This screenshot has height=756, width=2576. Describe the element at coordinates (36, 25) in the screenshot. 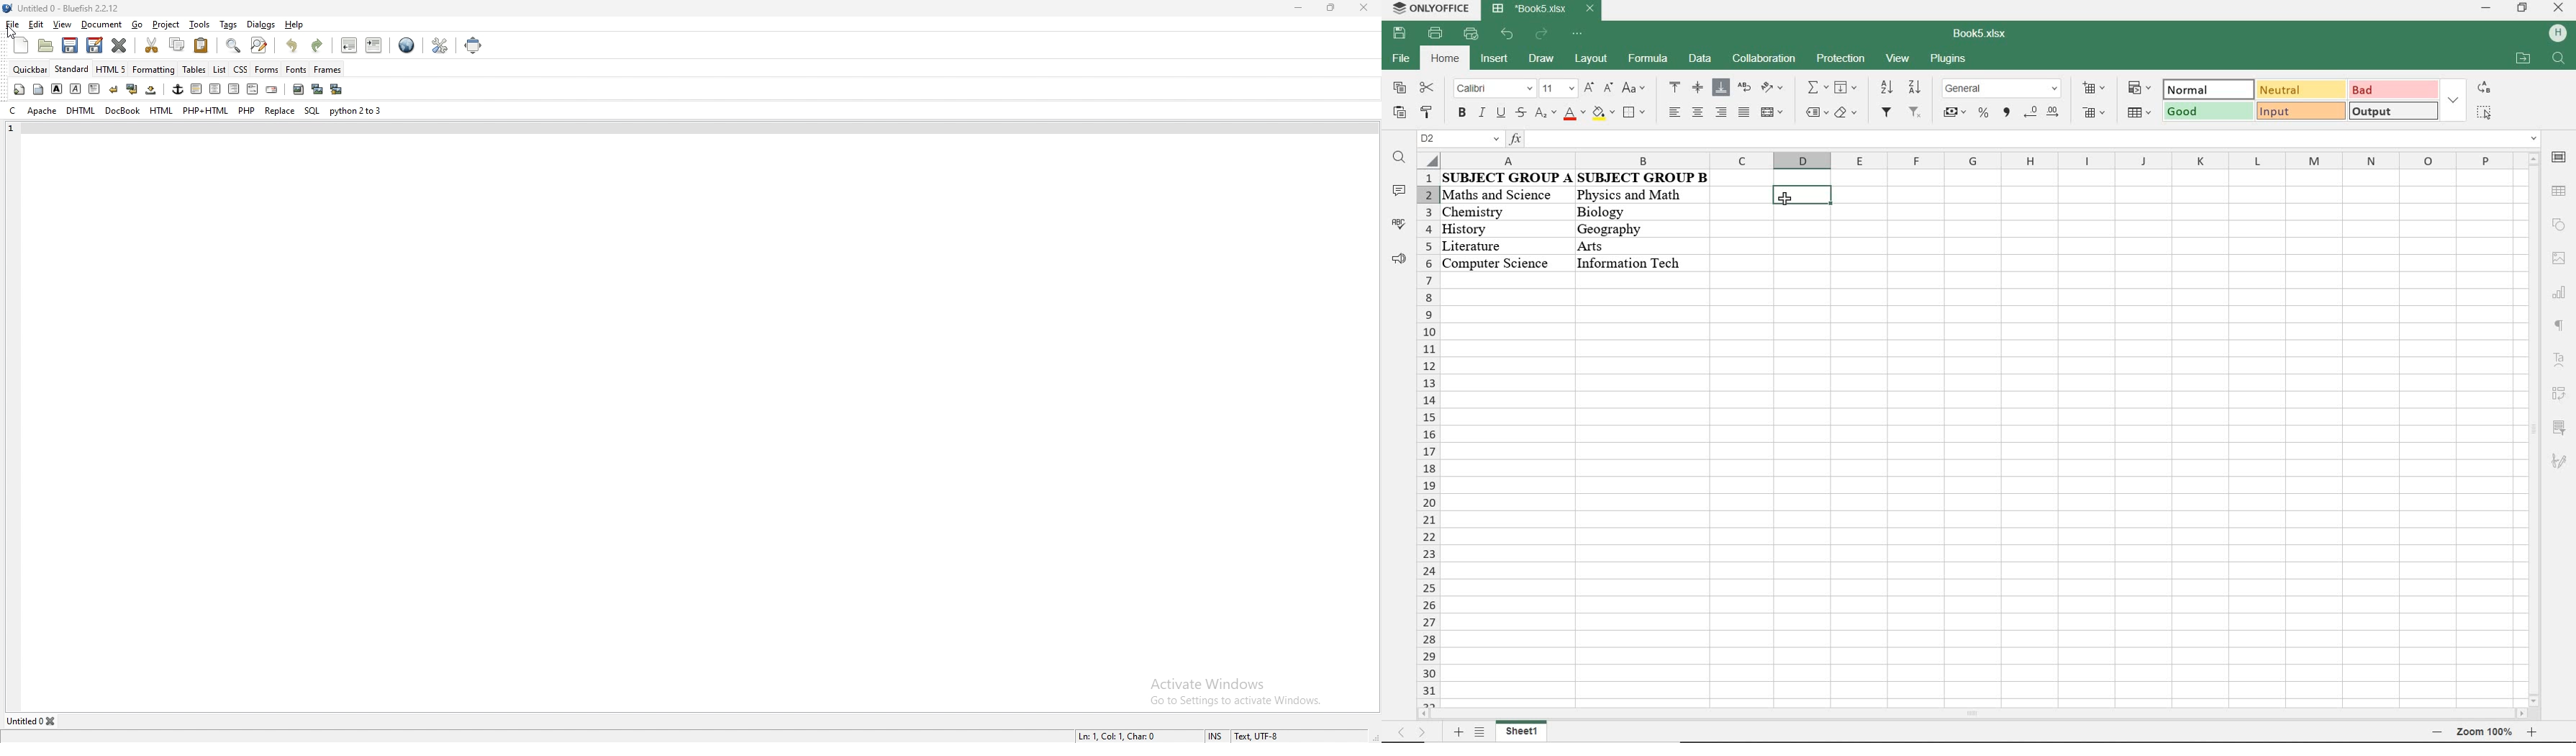

I see `edit` at that location.